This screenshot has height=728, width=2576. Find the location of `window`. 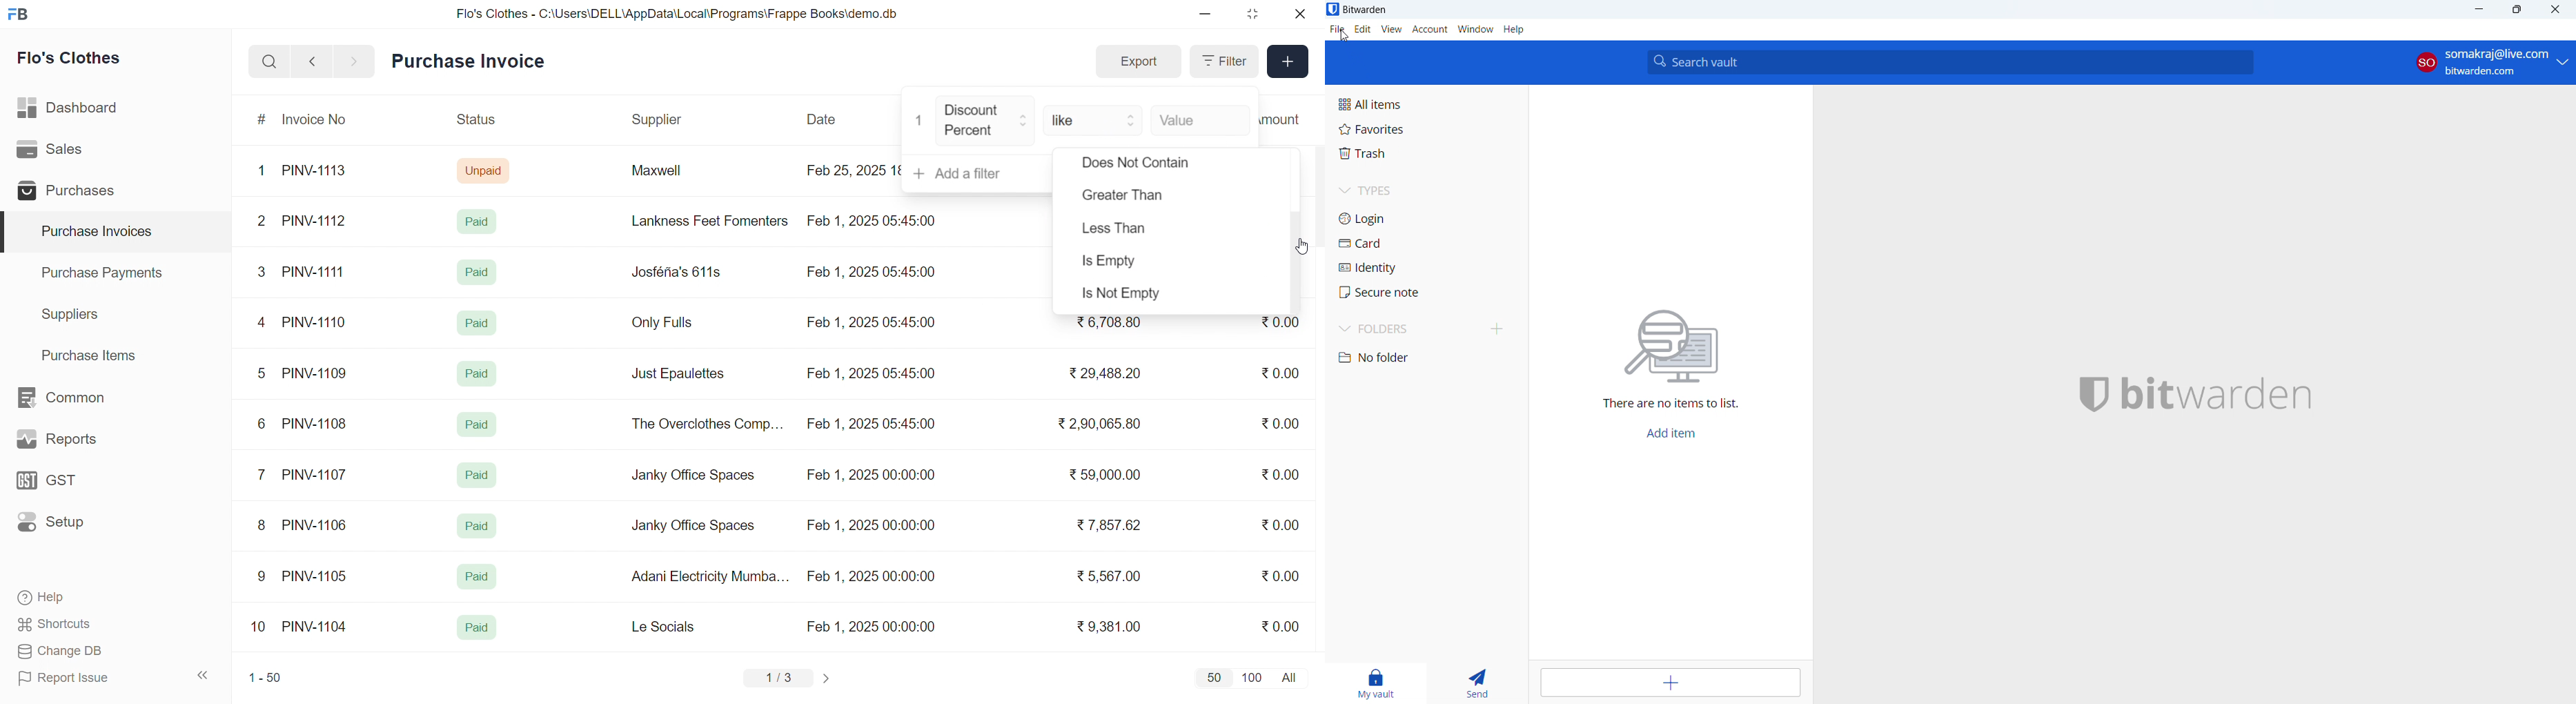

window is located at coordinates (1476, 29).